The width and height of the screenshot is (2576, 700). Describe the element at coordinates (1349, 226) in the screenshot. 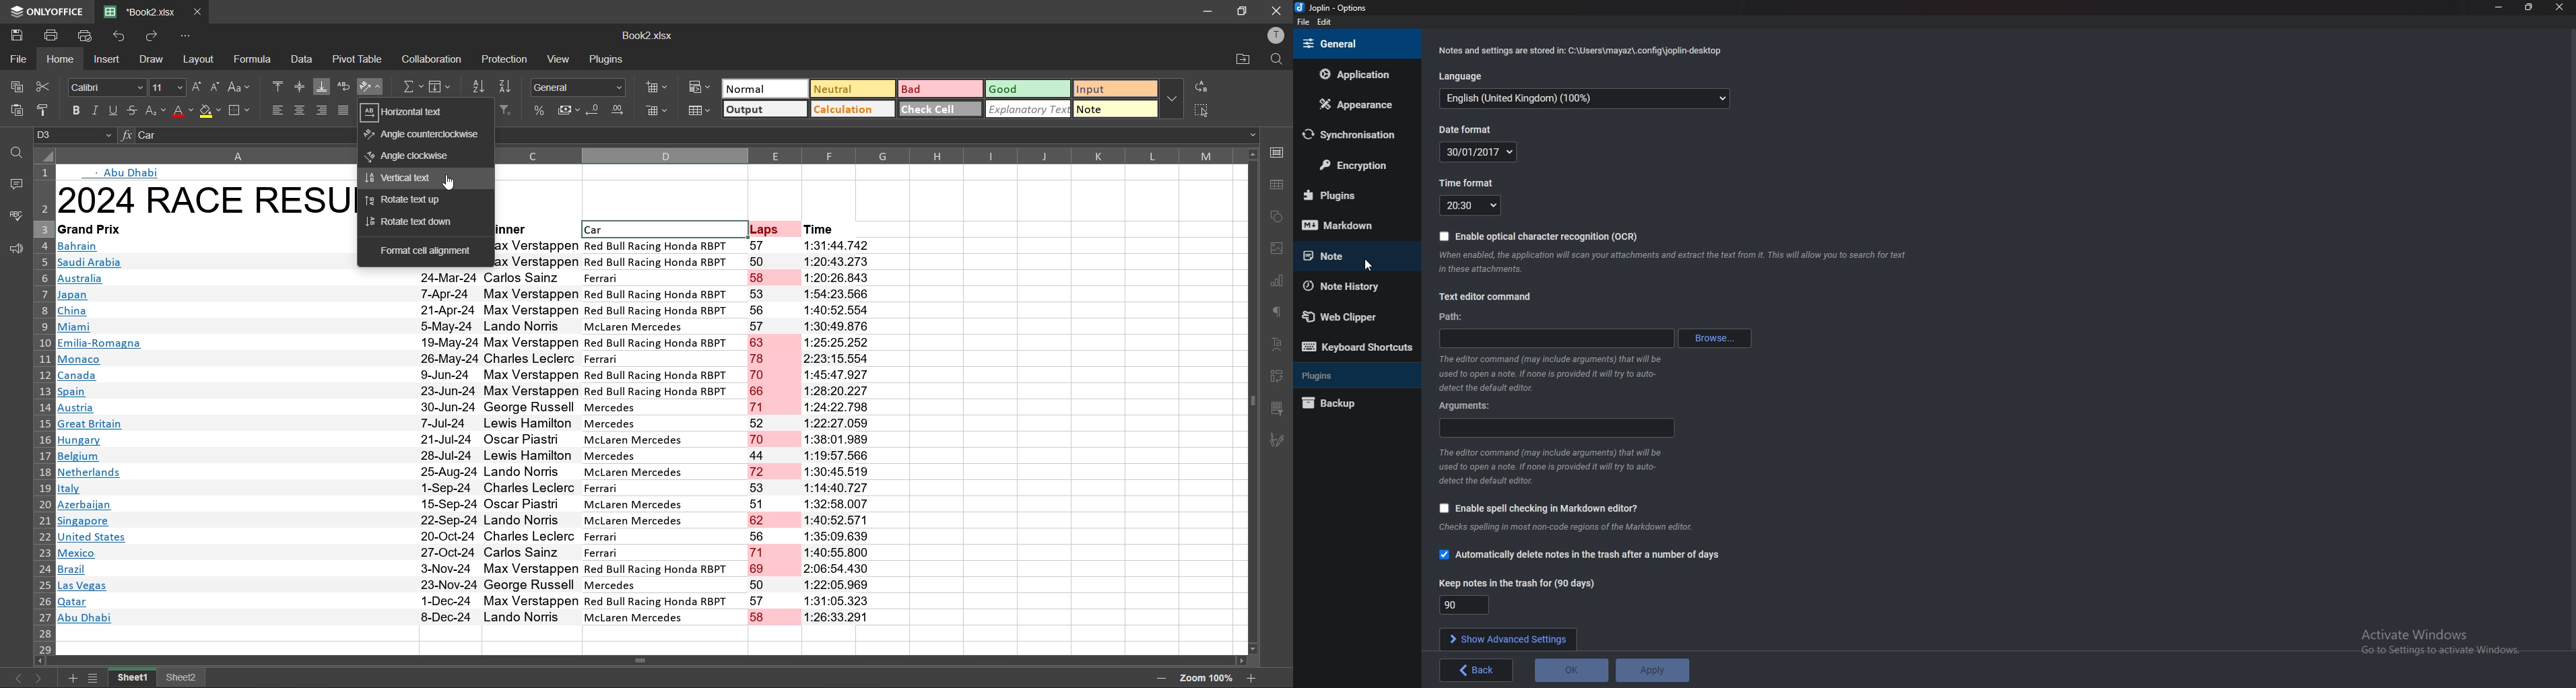

I see `Mark down` at that location.